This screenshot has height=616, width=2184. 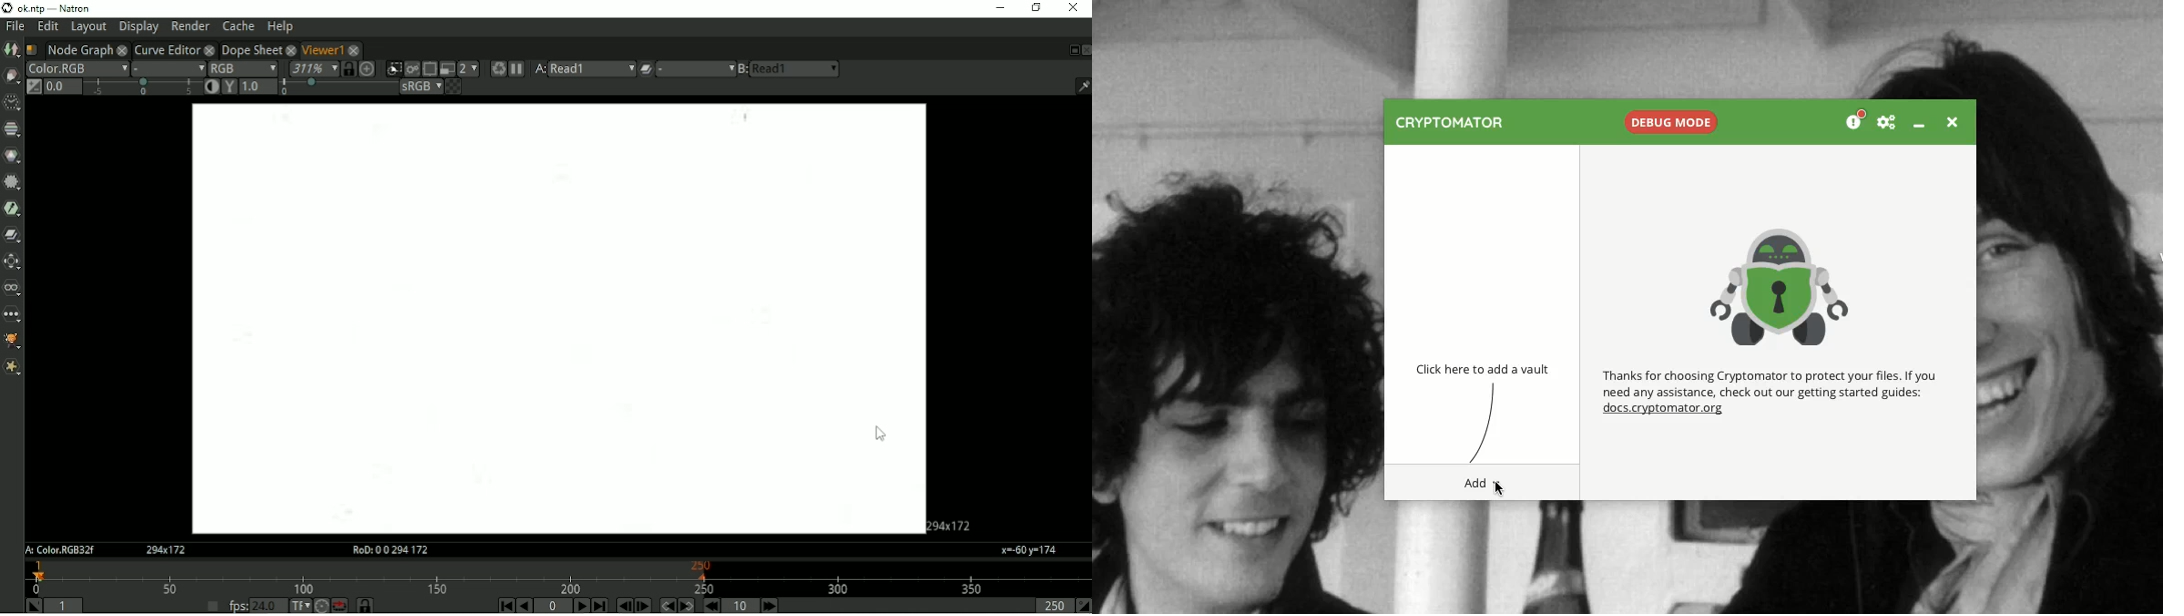 I want to click on Thanks for choosing Cryptomator to protect your files. If you need any assistance, check out our getting started guides:  , so click(x=1772, y=383).